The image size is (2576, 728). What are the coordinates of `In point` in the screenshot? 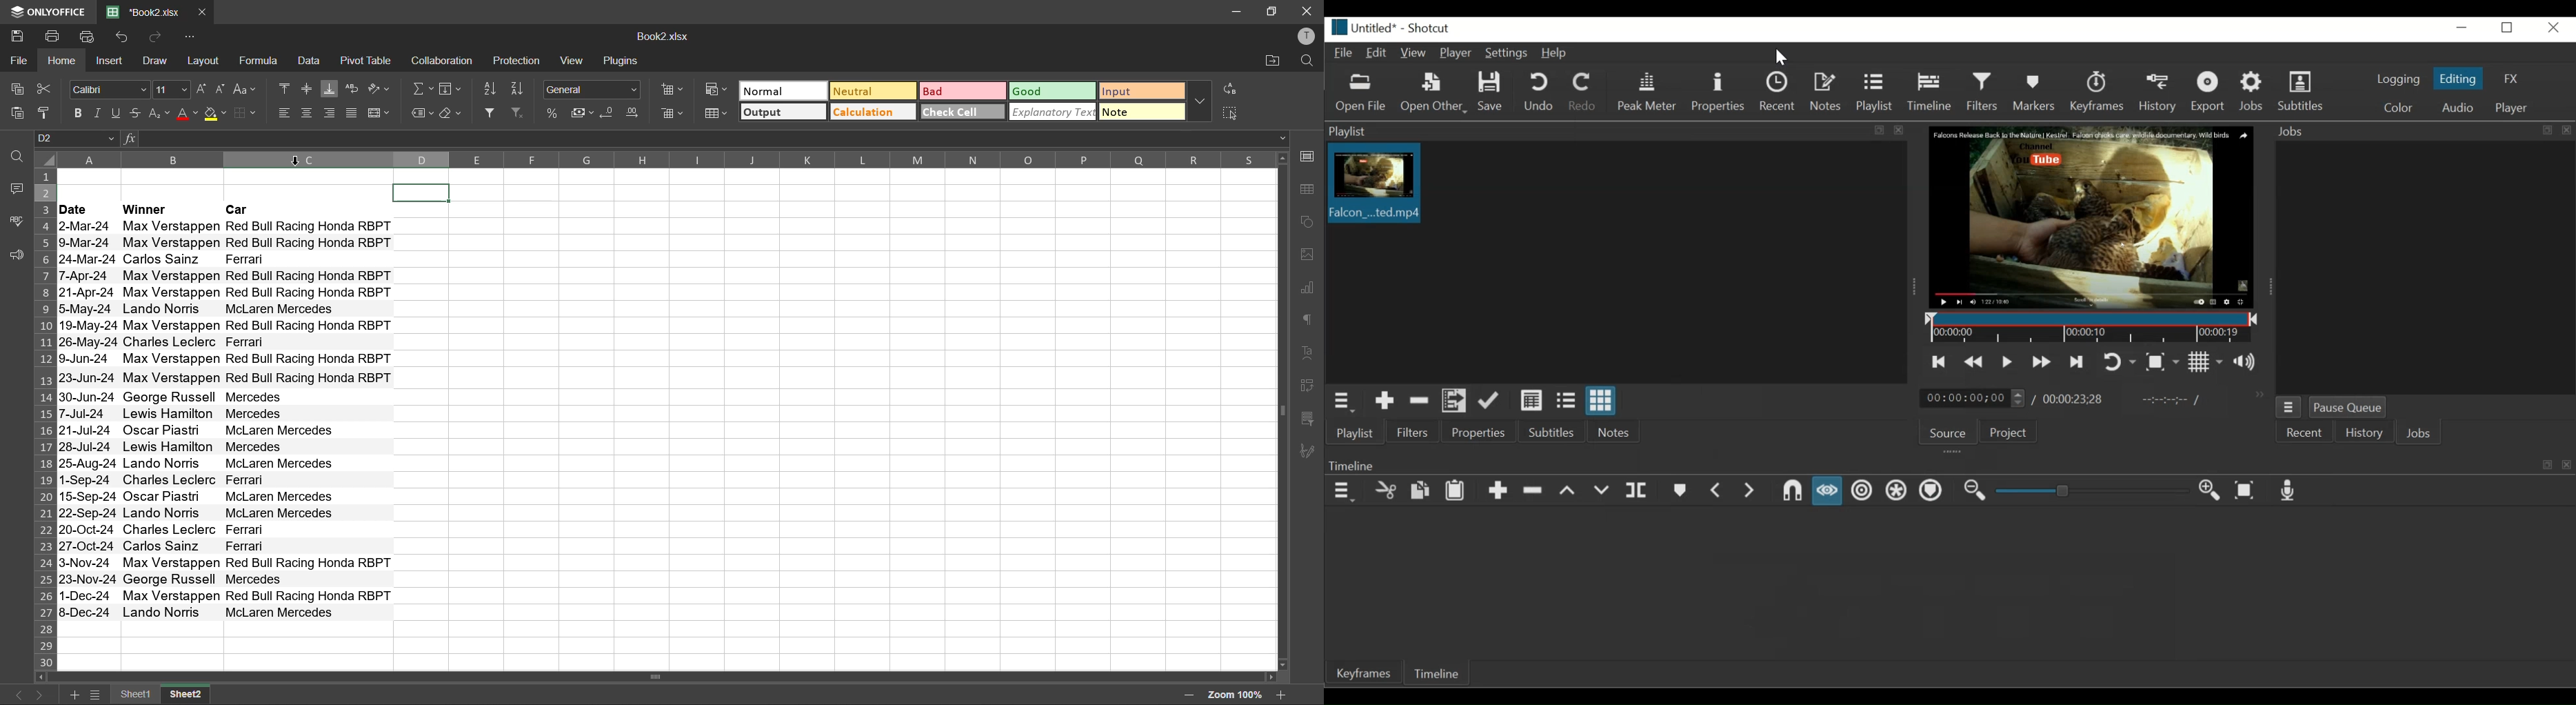 It's located at (2171, 400).